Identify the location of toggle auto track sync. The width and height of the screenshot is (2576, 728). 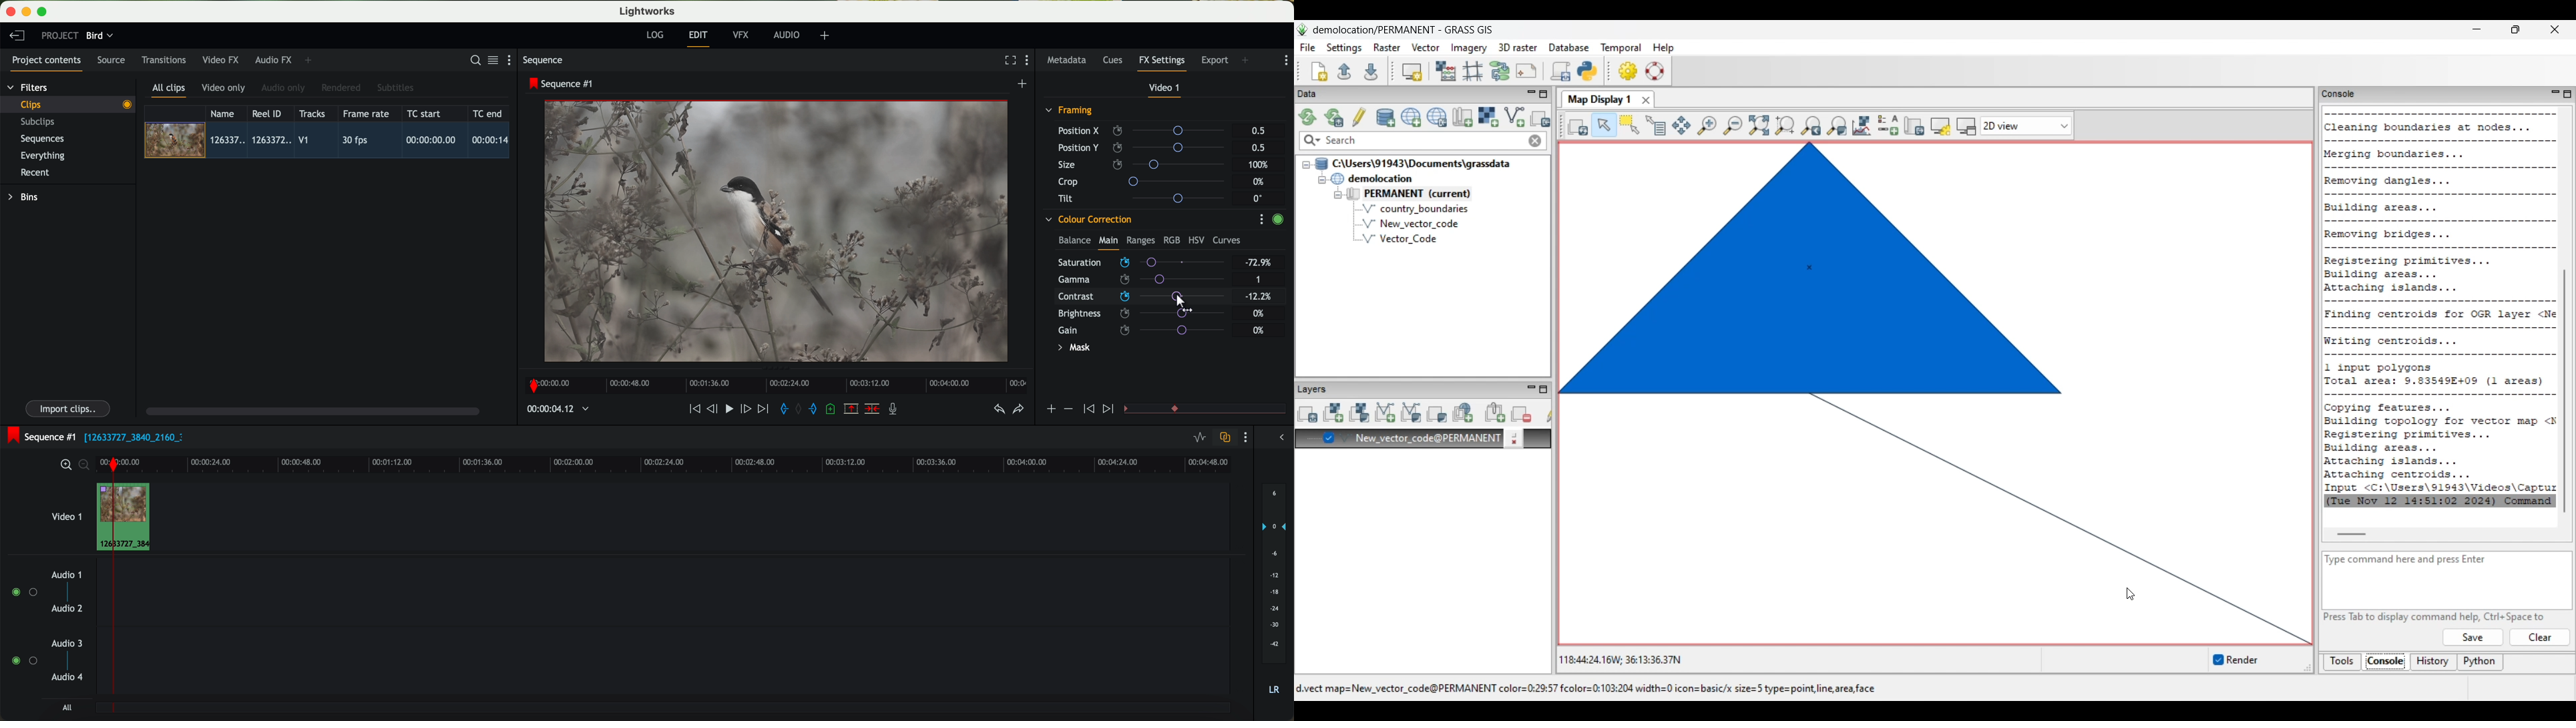
(1223, 438).